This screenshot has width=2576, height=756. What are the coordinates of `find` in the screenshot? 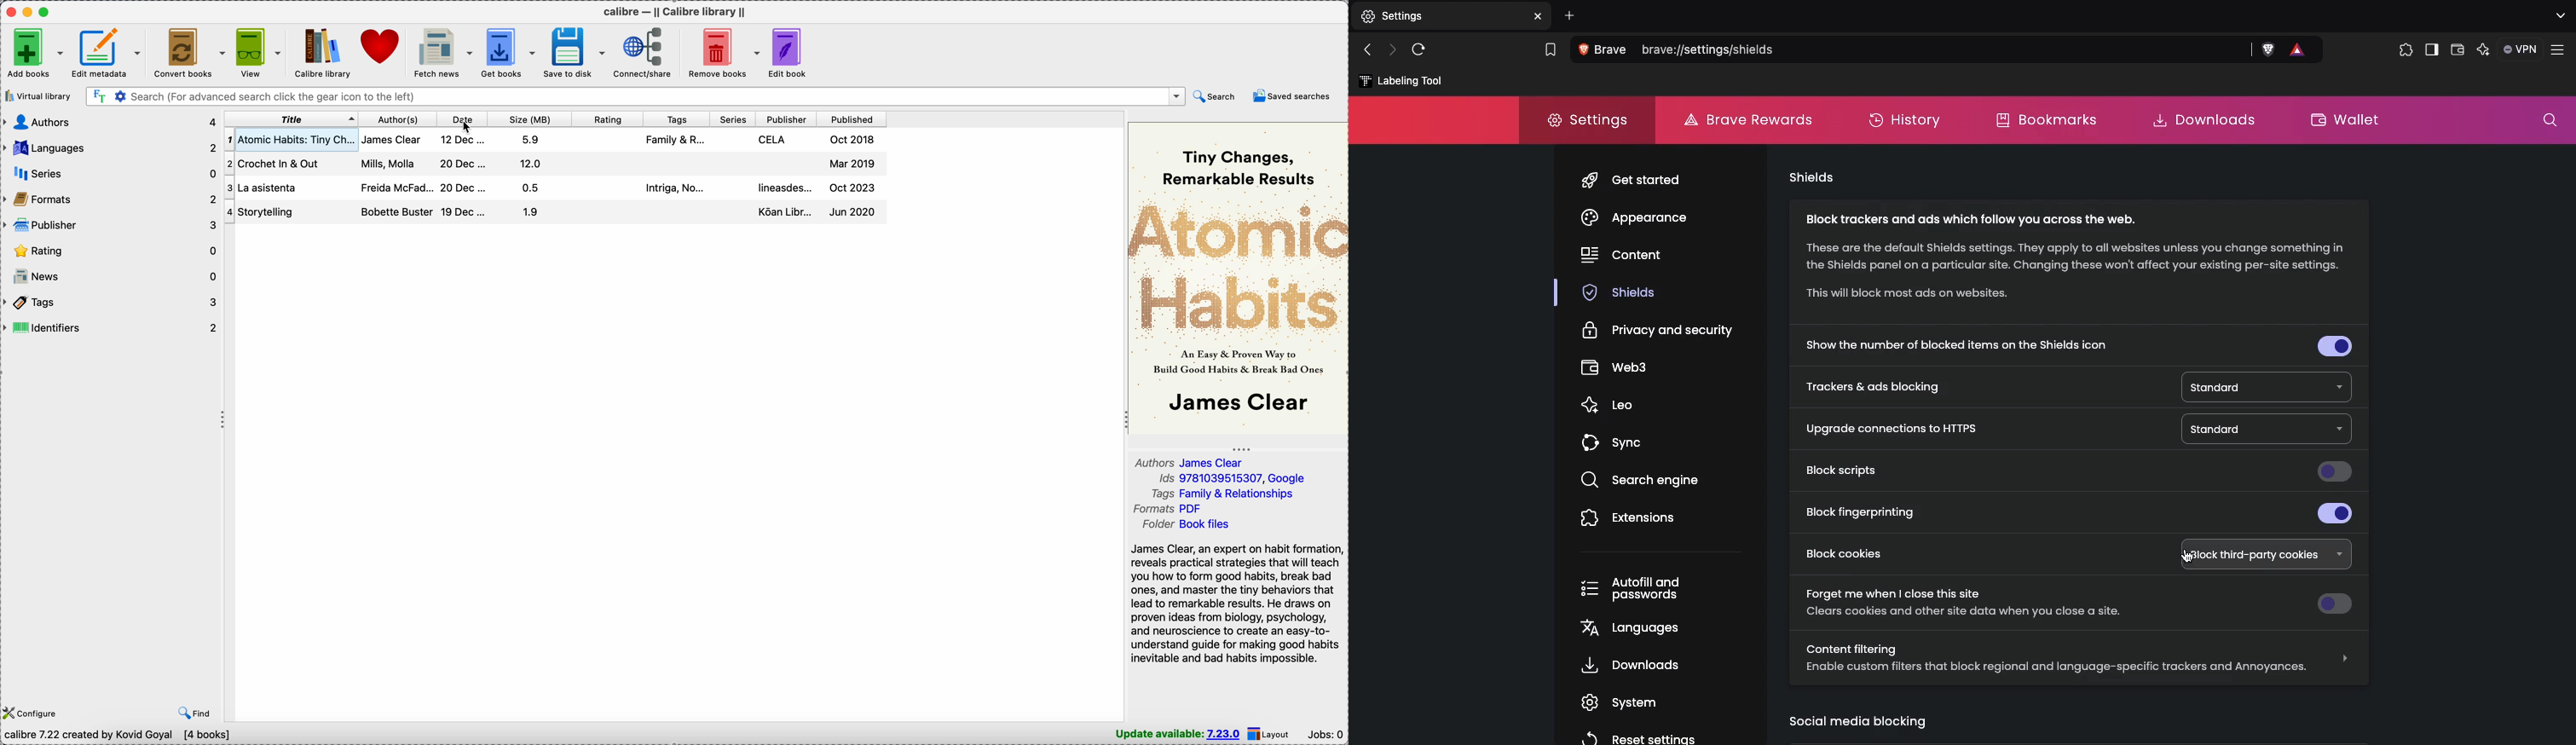 It's located at (192, 712).